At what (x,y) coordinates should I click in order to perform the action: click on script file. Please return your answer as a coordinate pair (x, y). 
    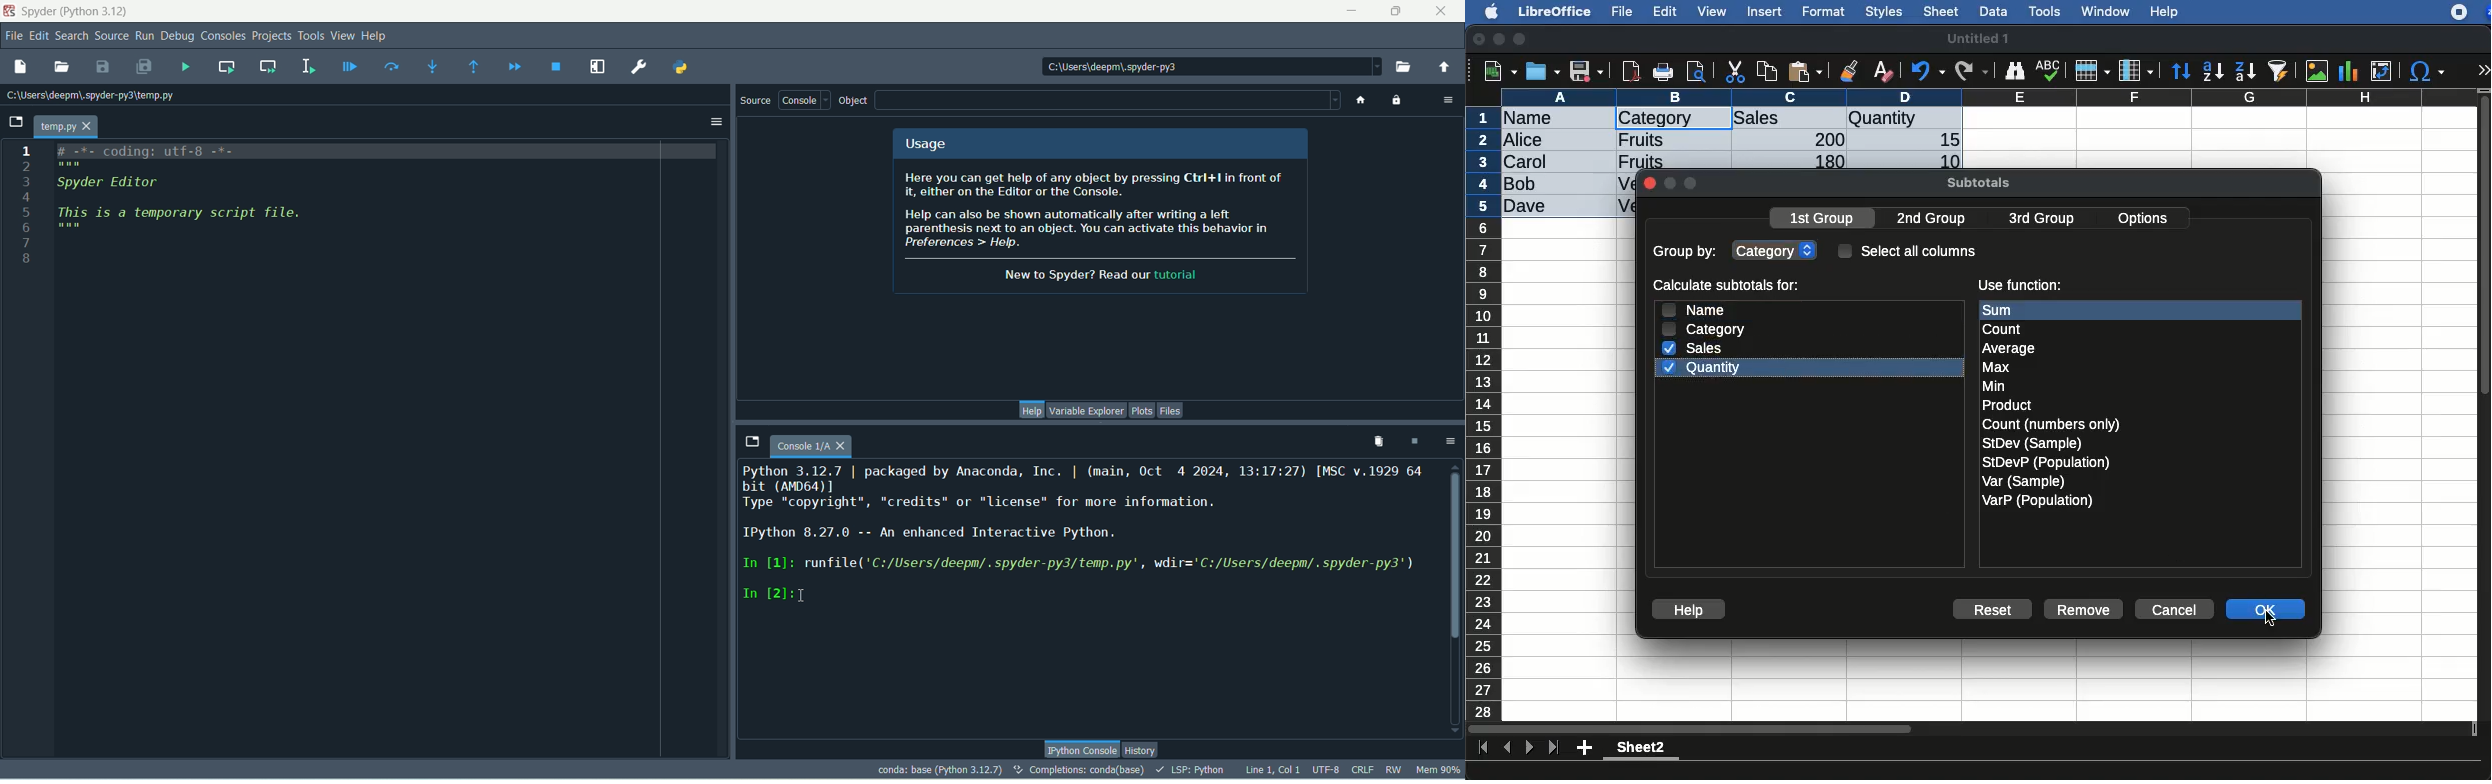
    Looking at the image, I should click on (220, 201).